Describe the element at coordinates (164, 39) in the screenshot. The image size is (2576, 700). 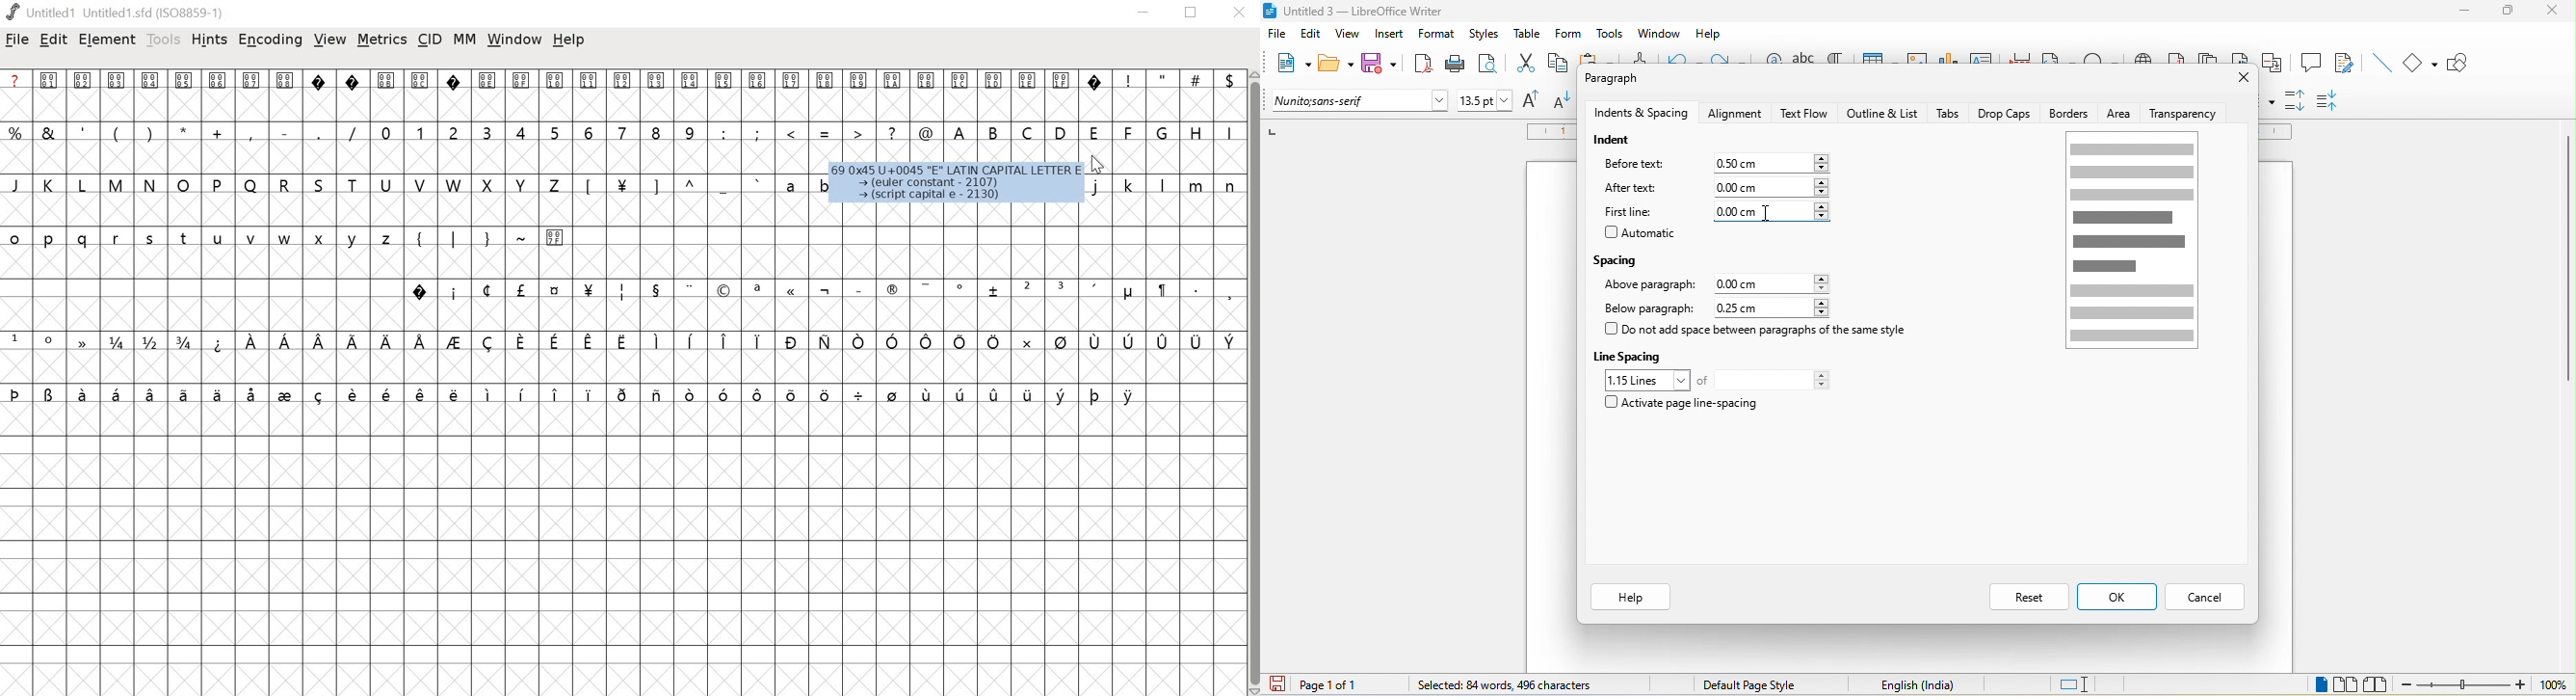
I see `tools` at that location.